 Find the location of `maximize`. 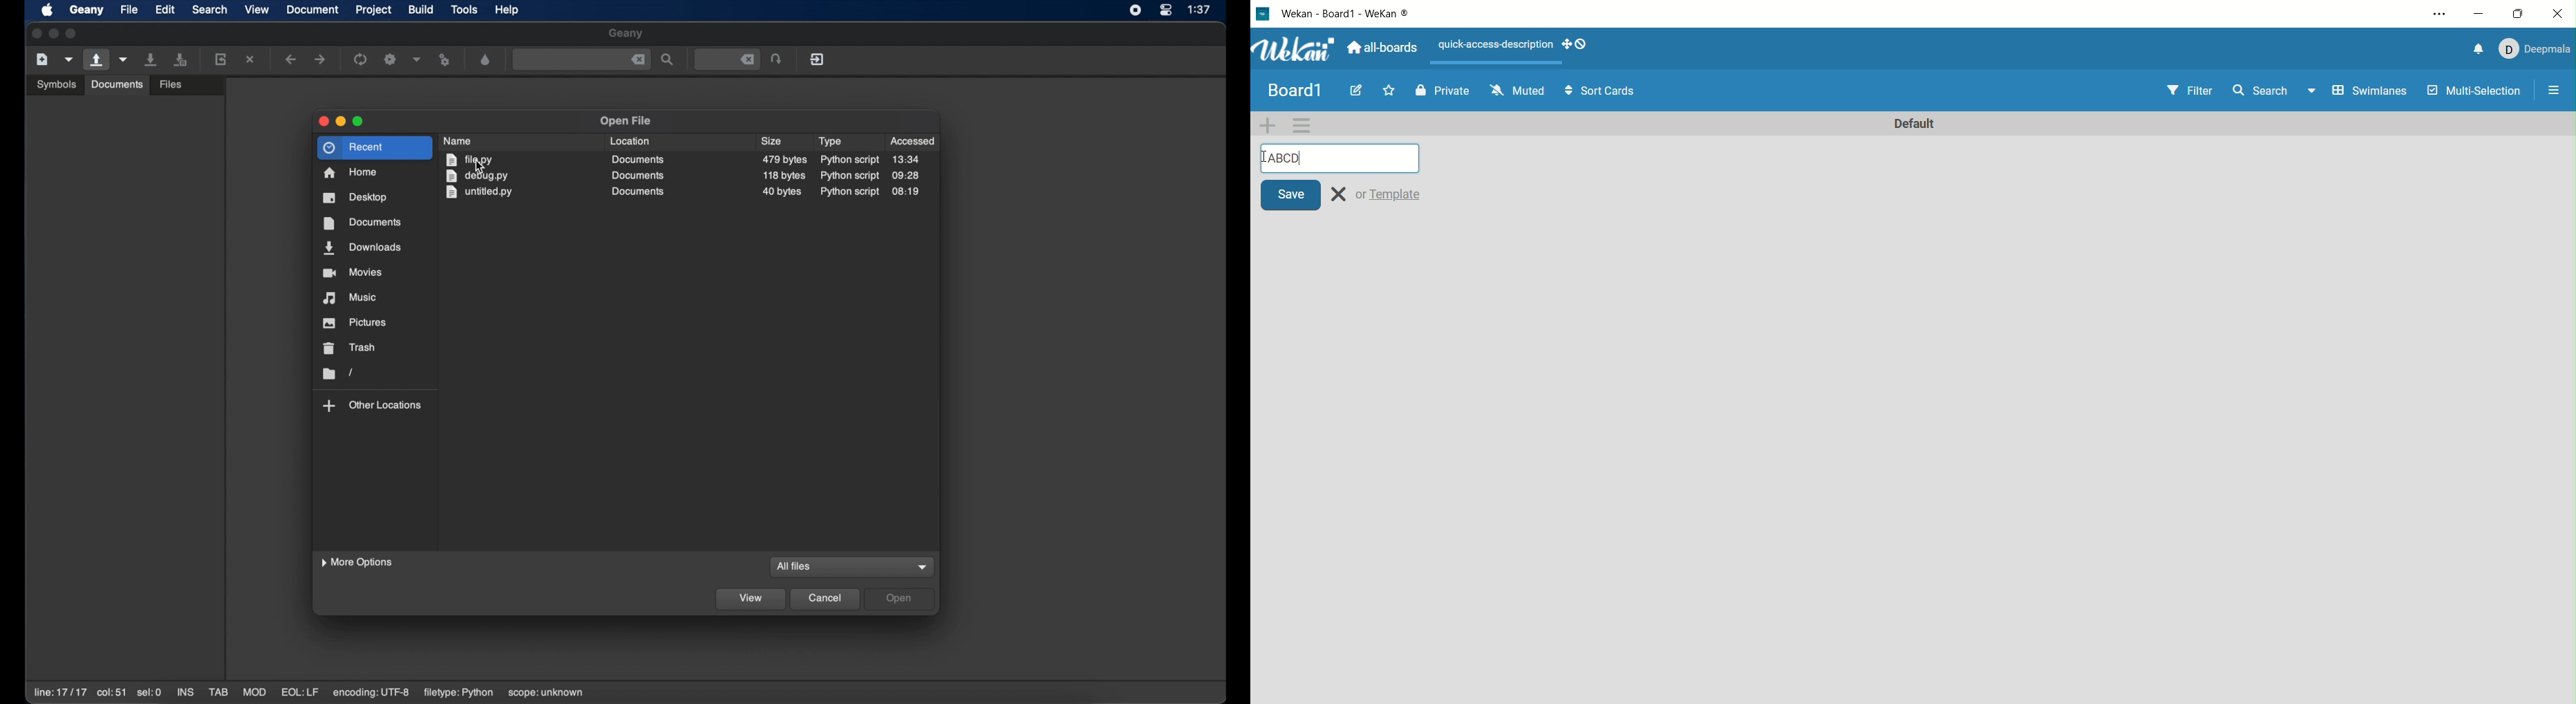

maximize is located at coordinates (2522, 12).